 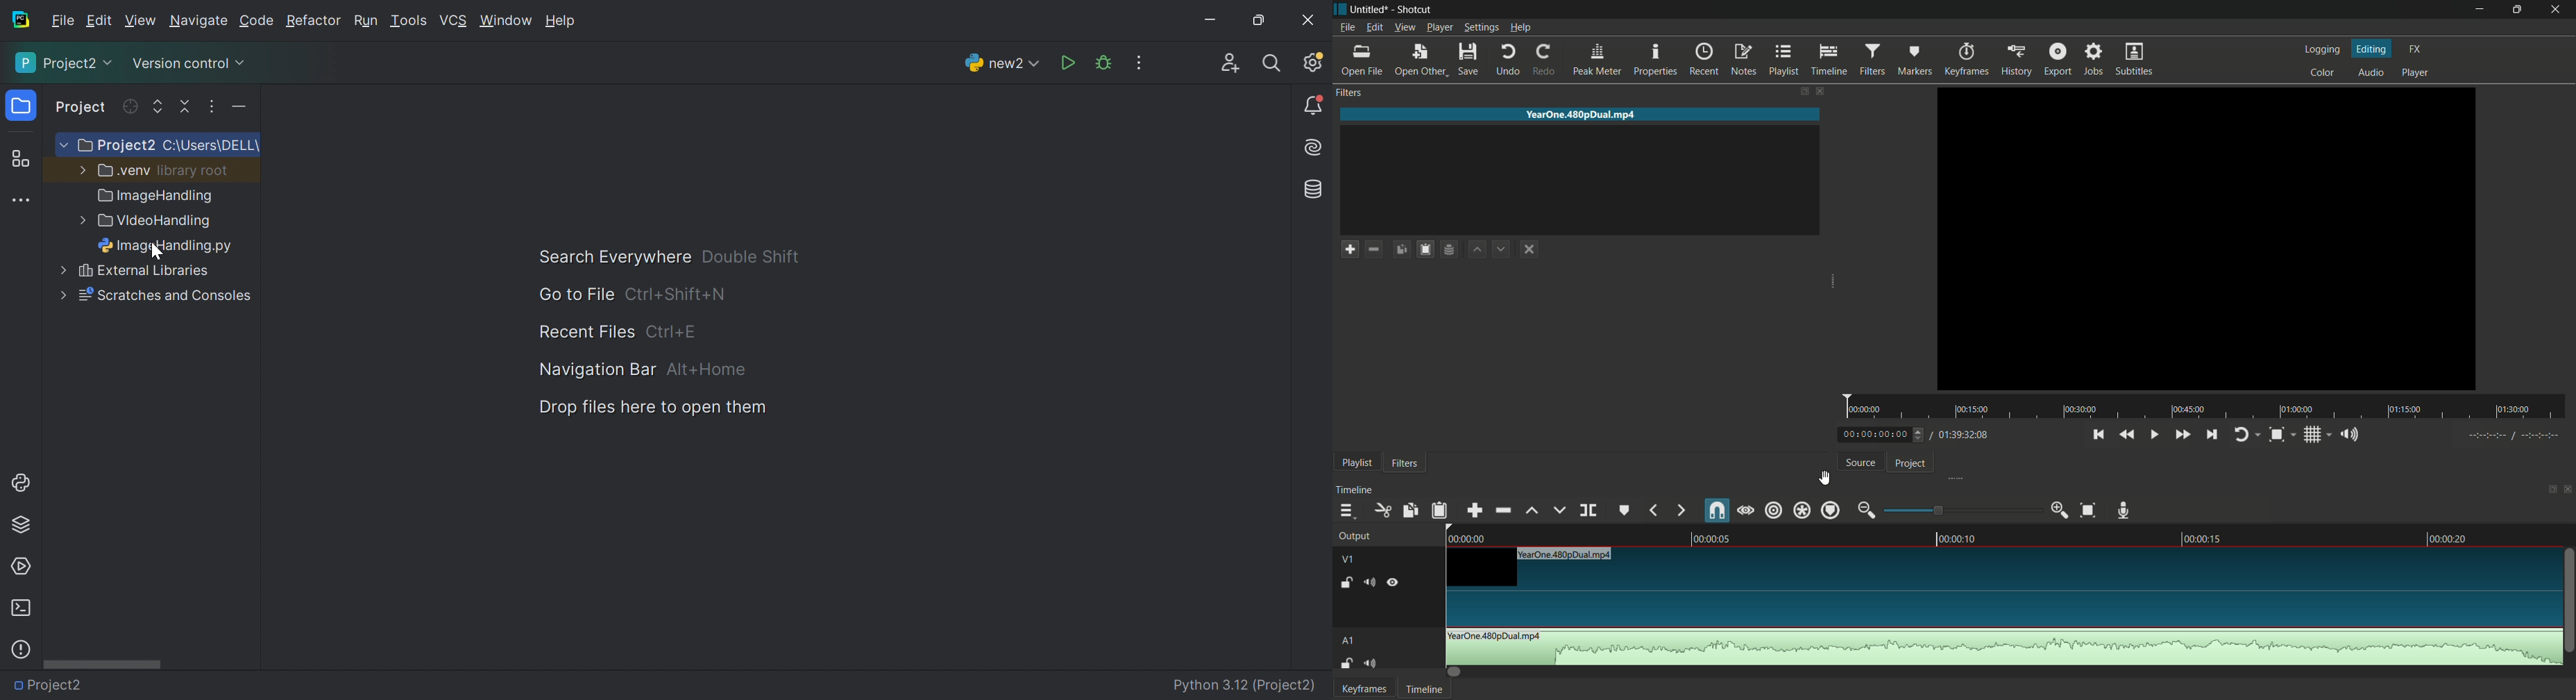 I want to click on source, so click(x=1860, y=464).